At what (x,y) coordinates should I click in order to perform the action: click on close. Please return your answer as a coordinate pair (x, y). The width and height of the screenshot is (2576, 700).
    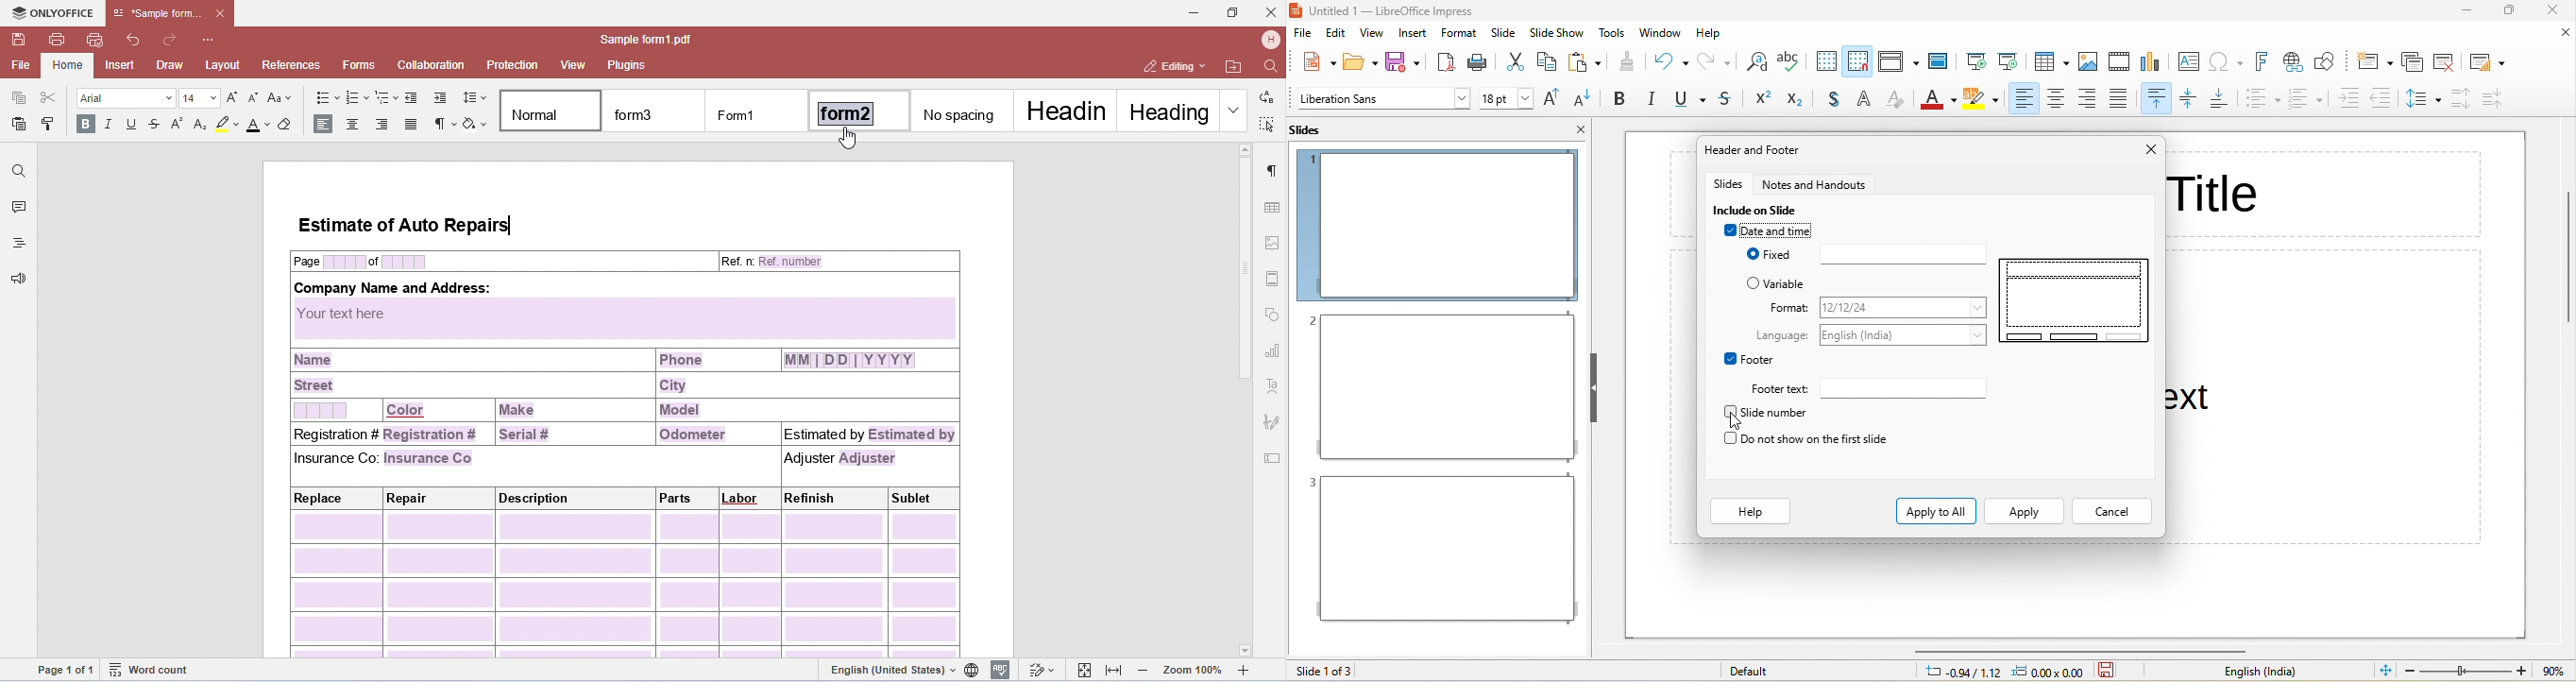
    Looking at the image, I should click on (2551, 11).